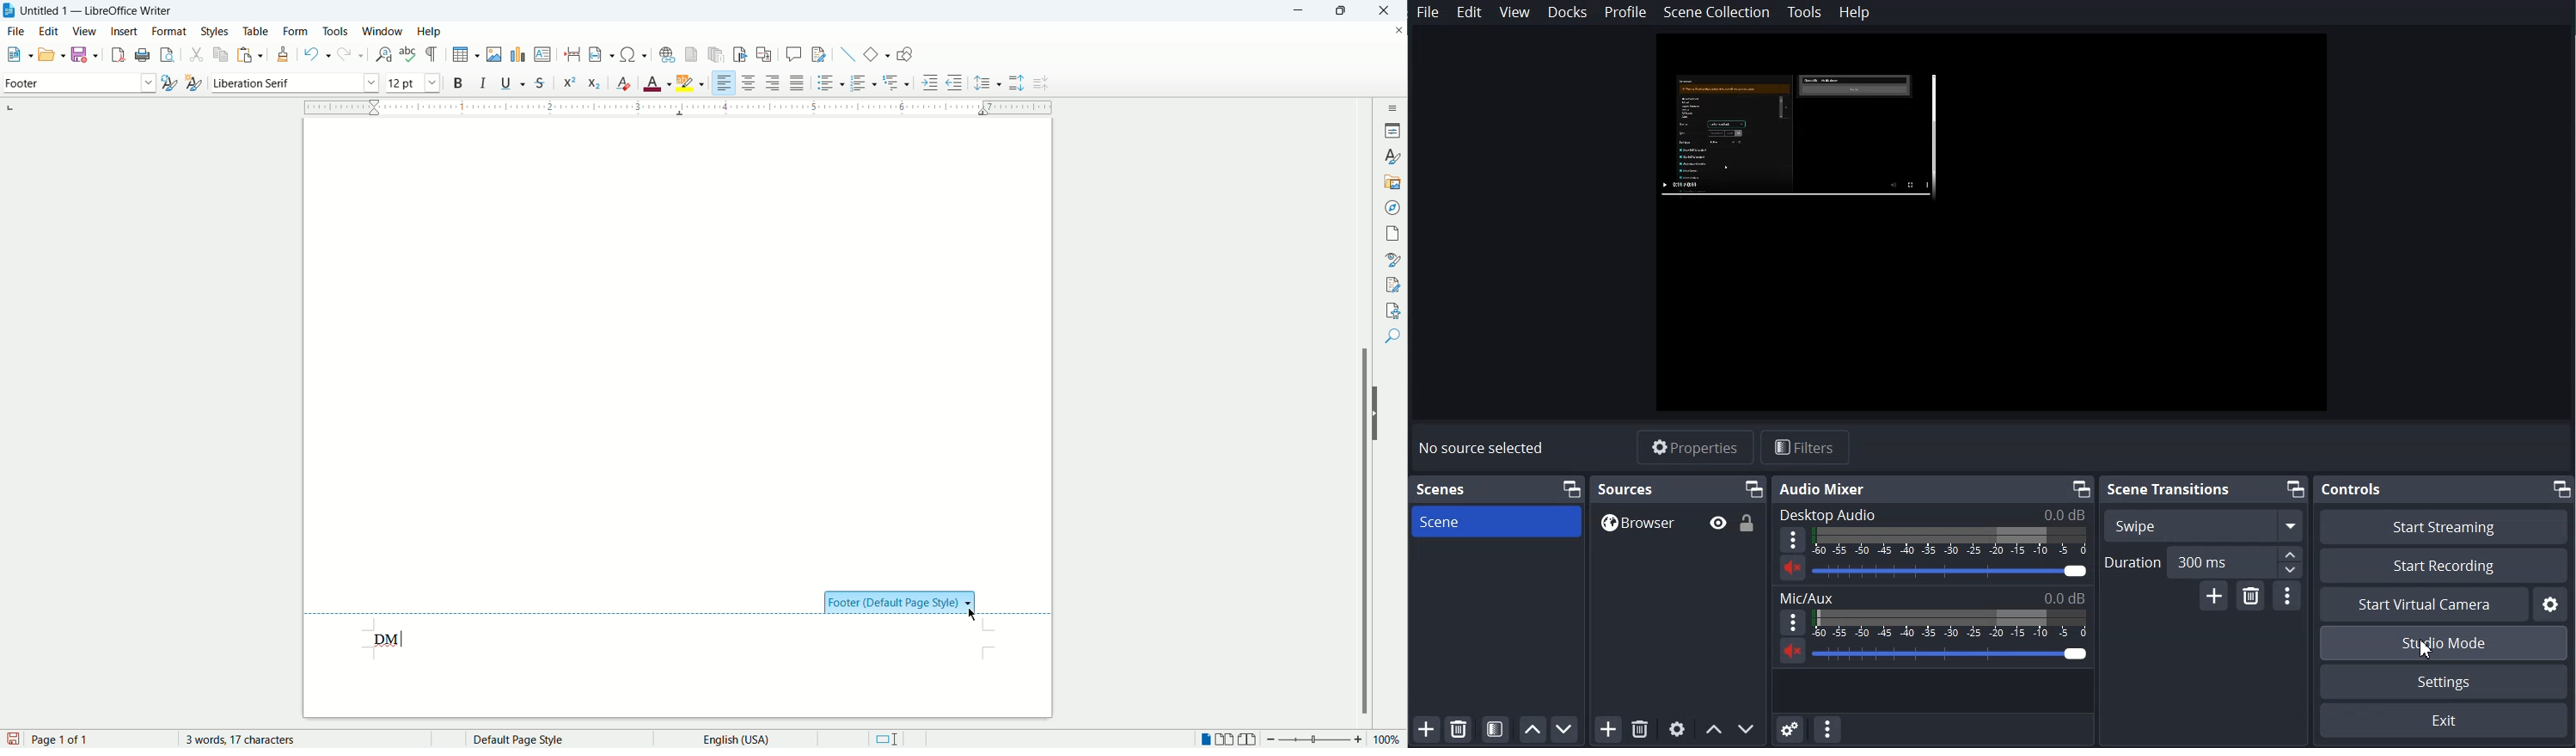  I want to click on styles, so click(217, 31).